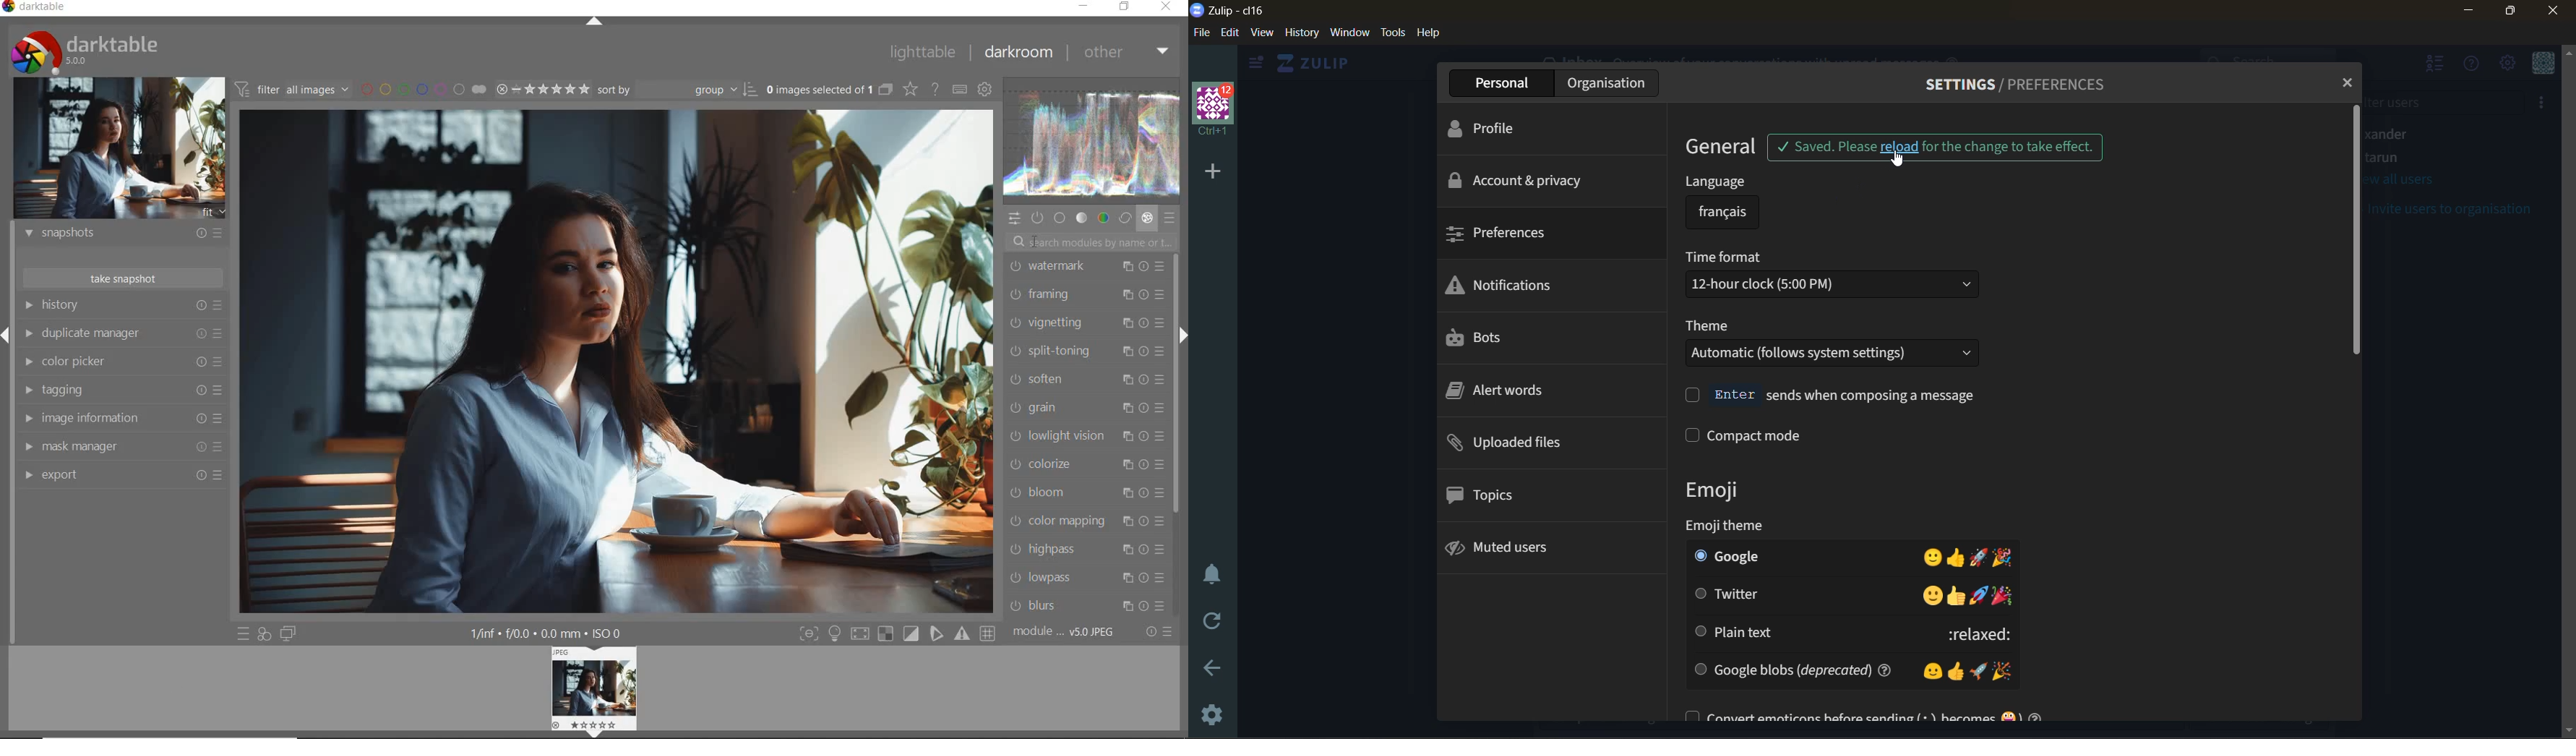 This screenshot has height=756, width=2576. Describe the element at coordinates (1529, 445) in the screenshot. I see `uploaded files` at that location.